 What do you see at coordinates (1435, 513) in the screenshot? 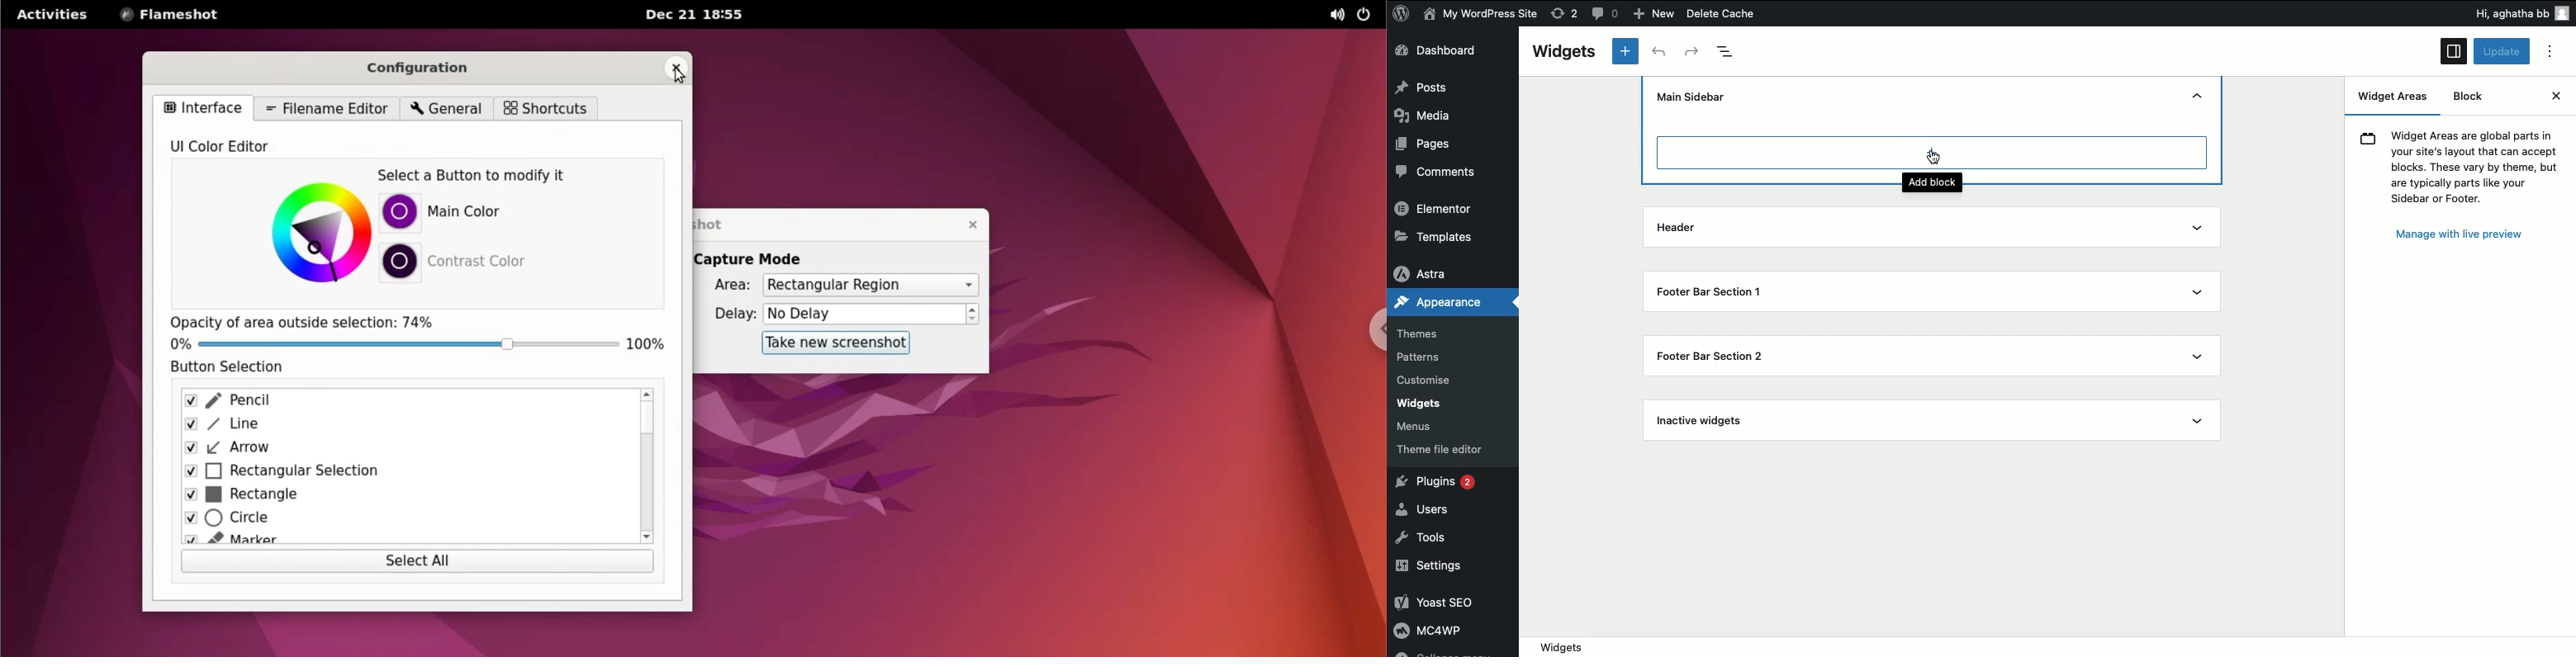
I see `Users` at bounding box center [1435, 513].